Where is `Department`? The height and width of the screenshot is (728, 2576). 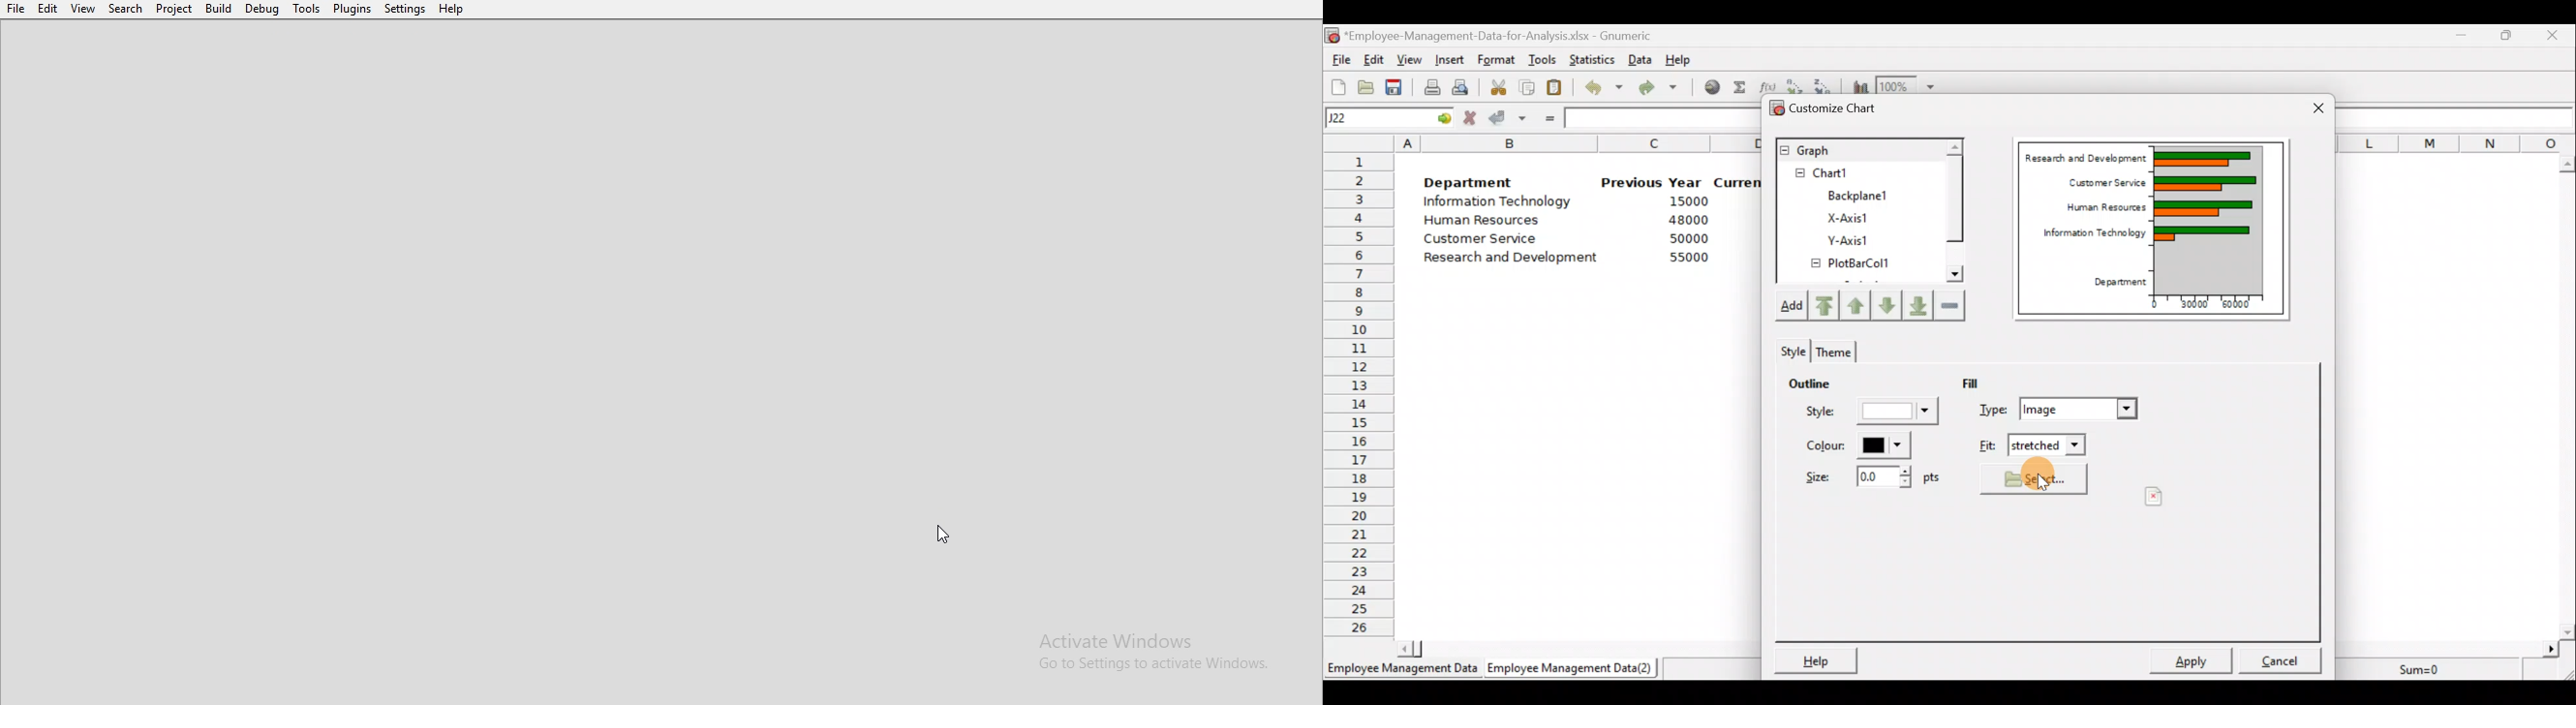 Department is located at coordinates (1478, 183).